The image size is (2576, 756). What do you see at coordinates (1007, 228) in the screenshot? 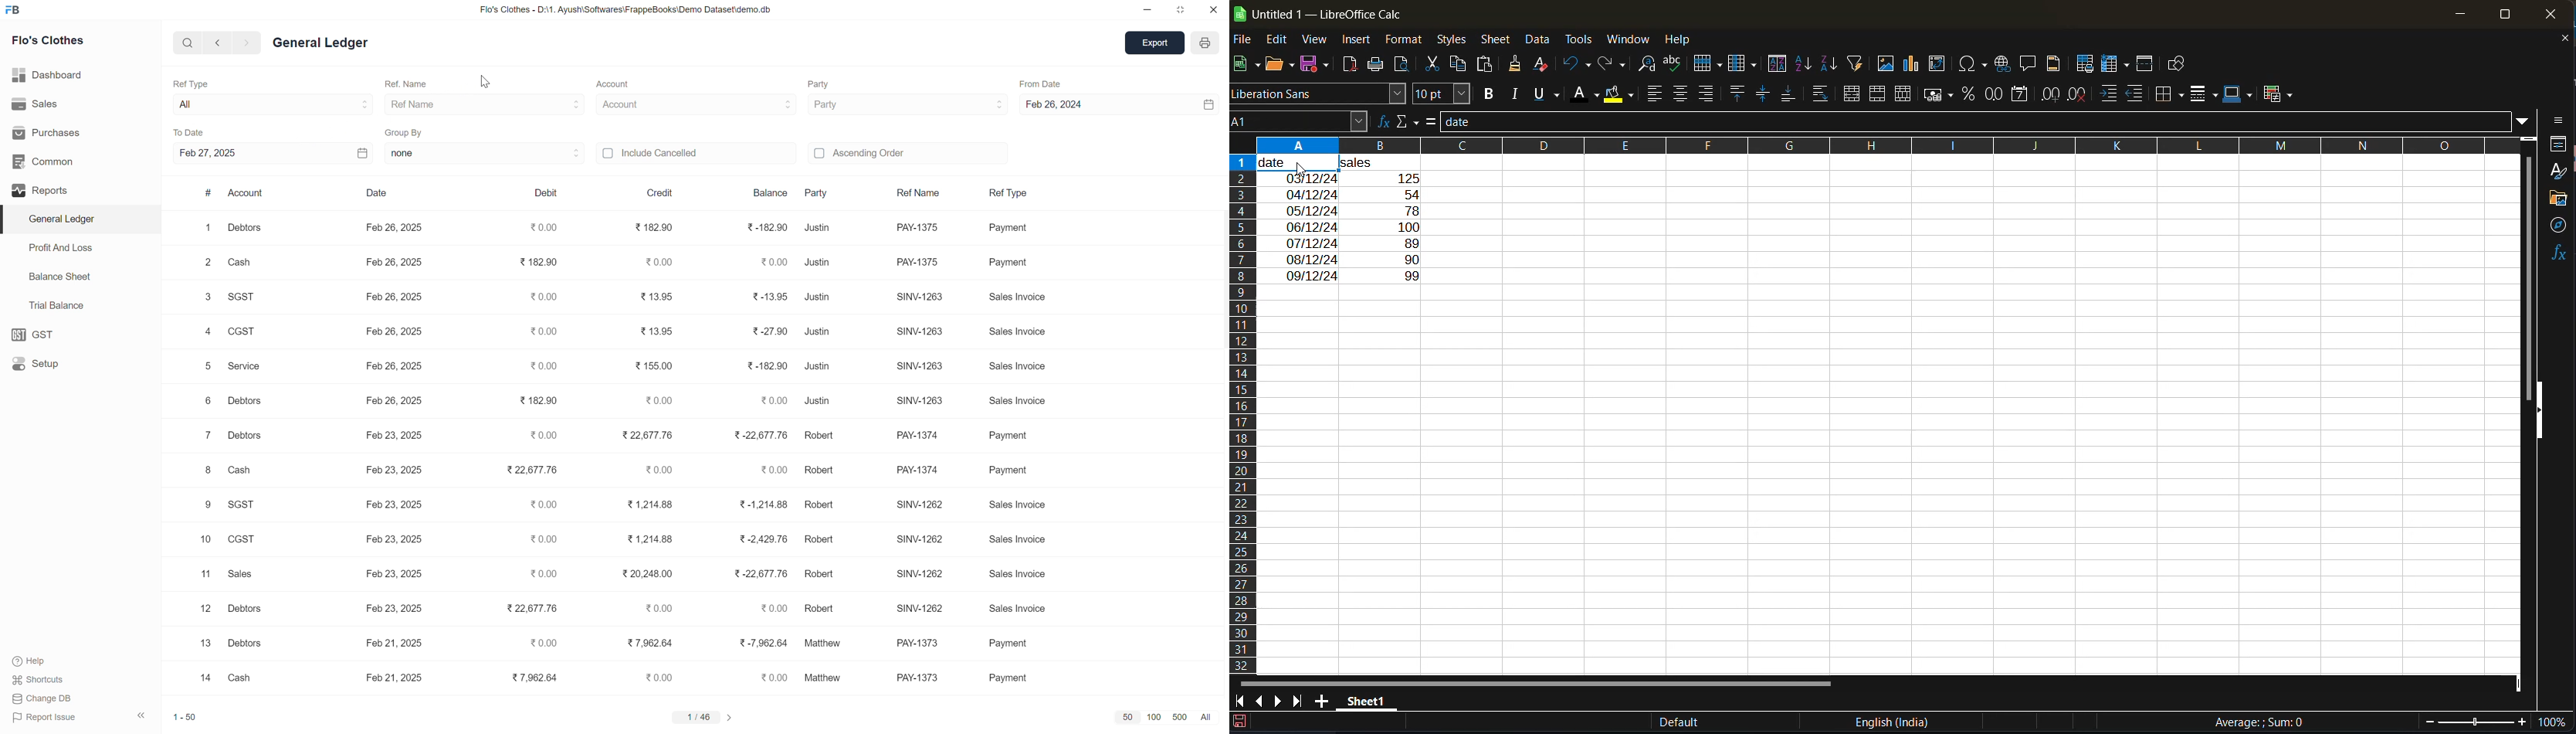
I see `payment` at bounding box center [1007, 228].